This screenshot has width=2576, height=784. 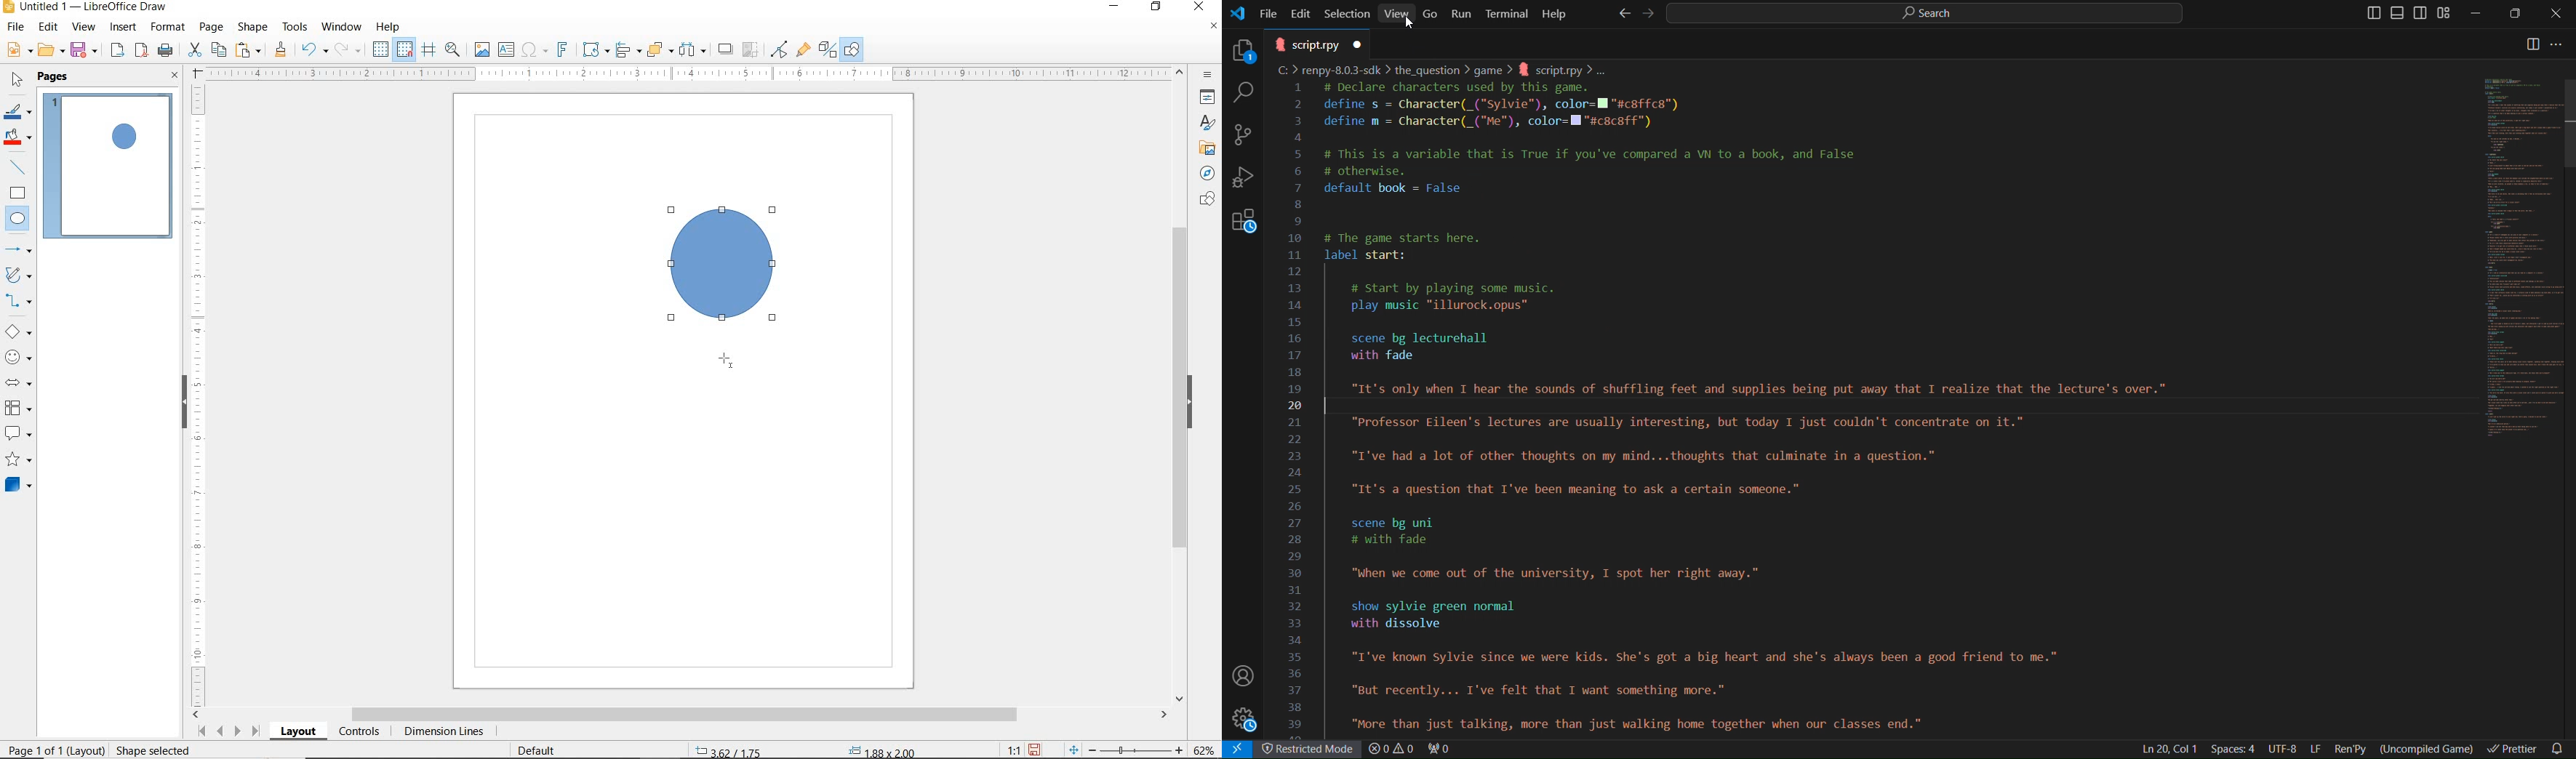 What do you see at coordinates (195, 50) in the screenshot?
I see `CUT` at bounding box center [195, 50].